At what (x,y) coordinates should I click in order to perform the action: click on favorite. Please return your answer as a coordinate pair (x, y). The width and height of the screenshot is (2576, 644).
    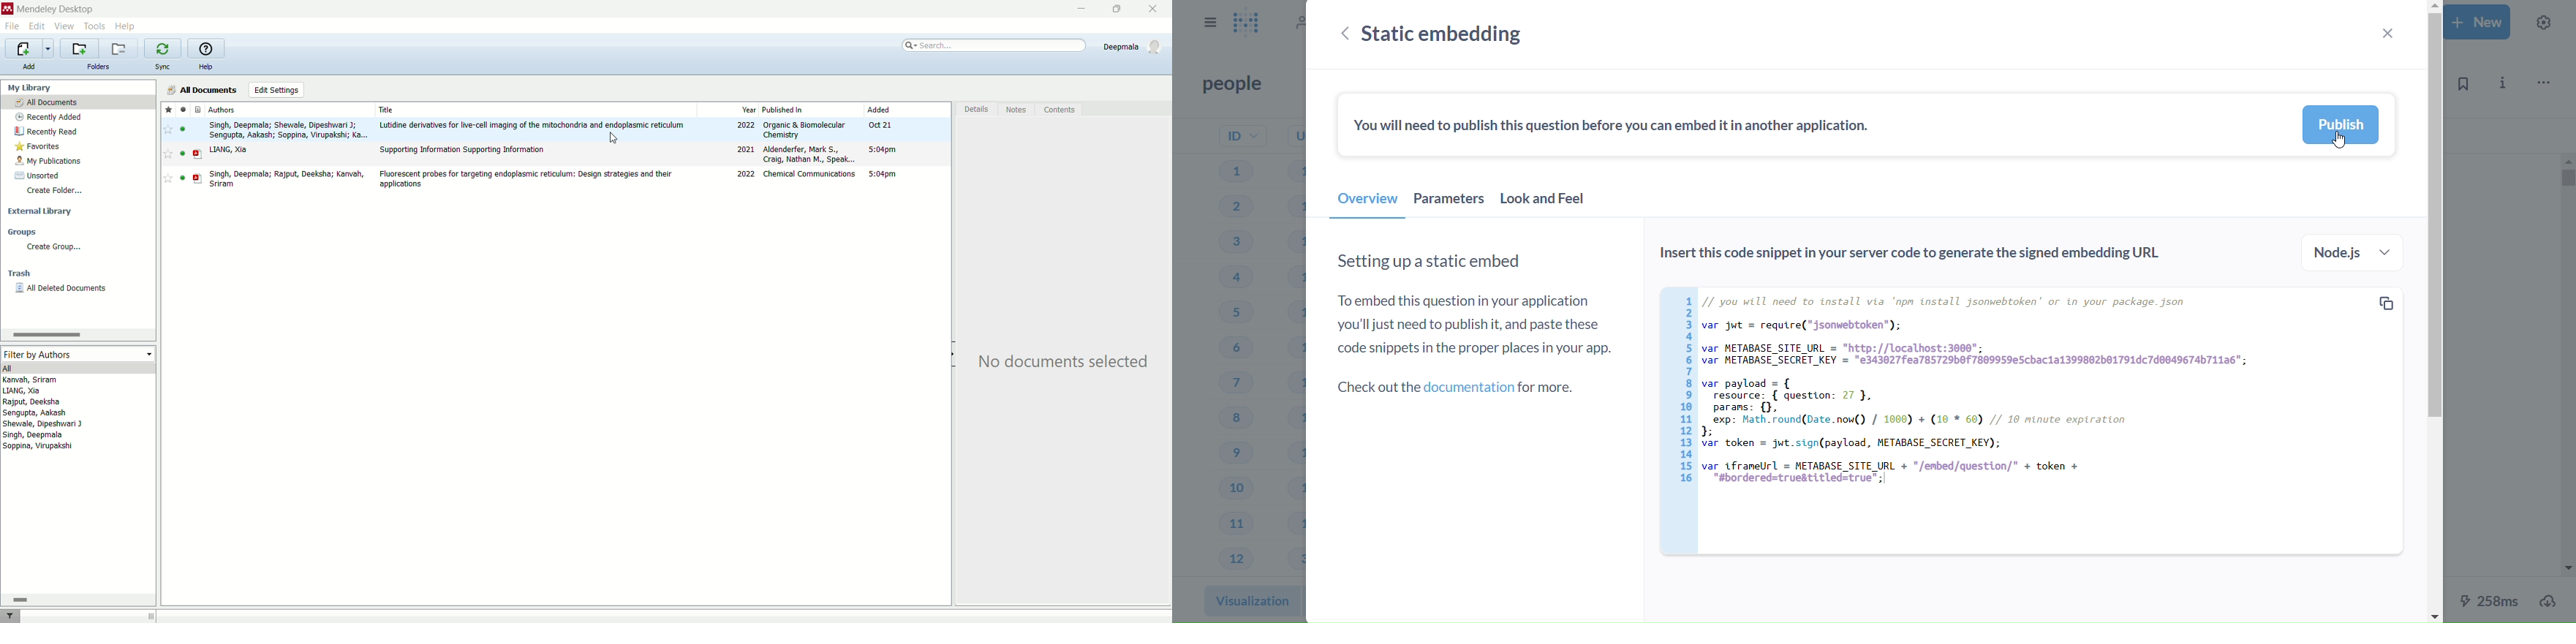
    Looking at the image, I should click on (168, 154).